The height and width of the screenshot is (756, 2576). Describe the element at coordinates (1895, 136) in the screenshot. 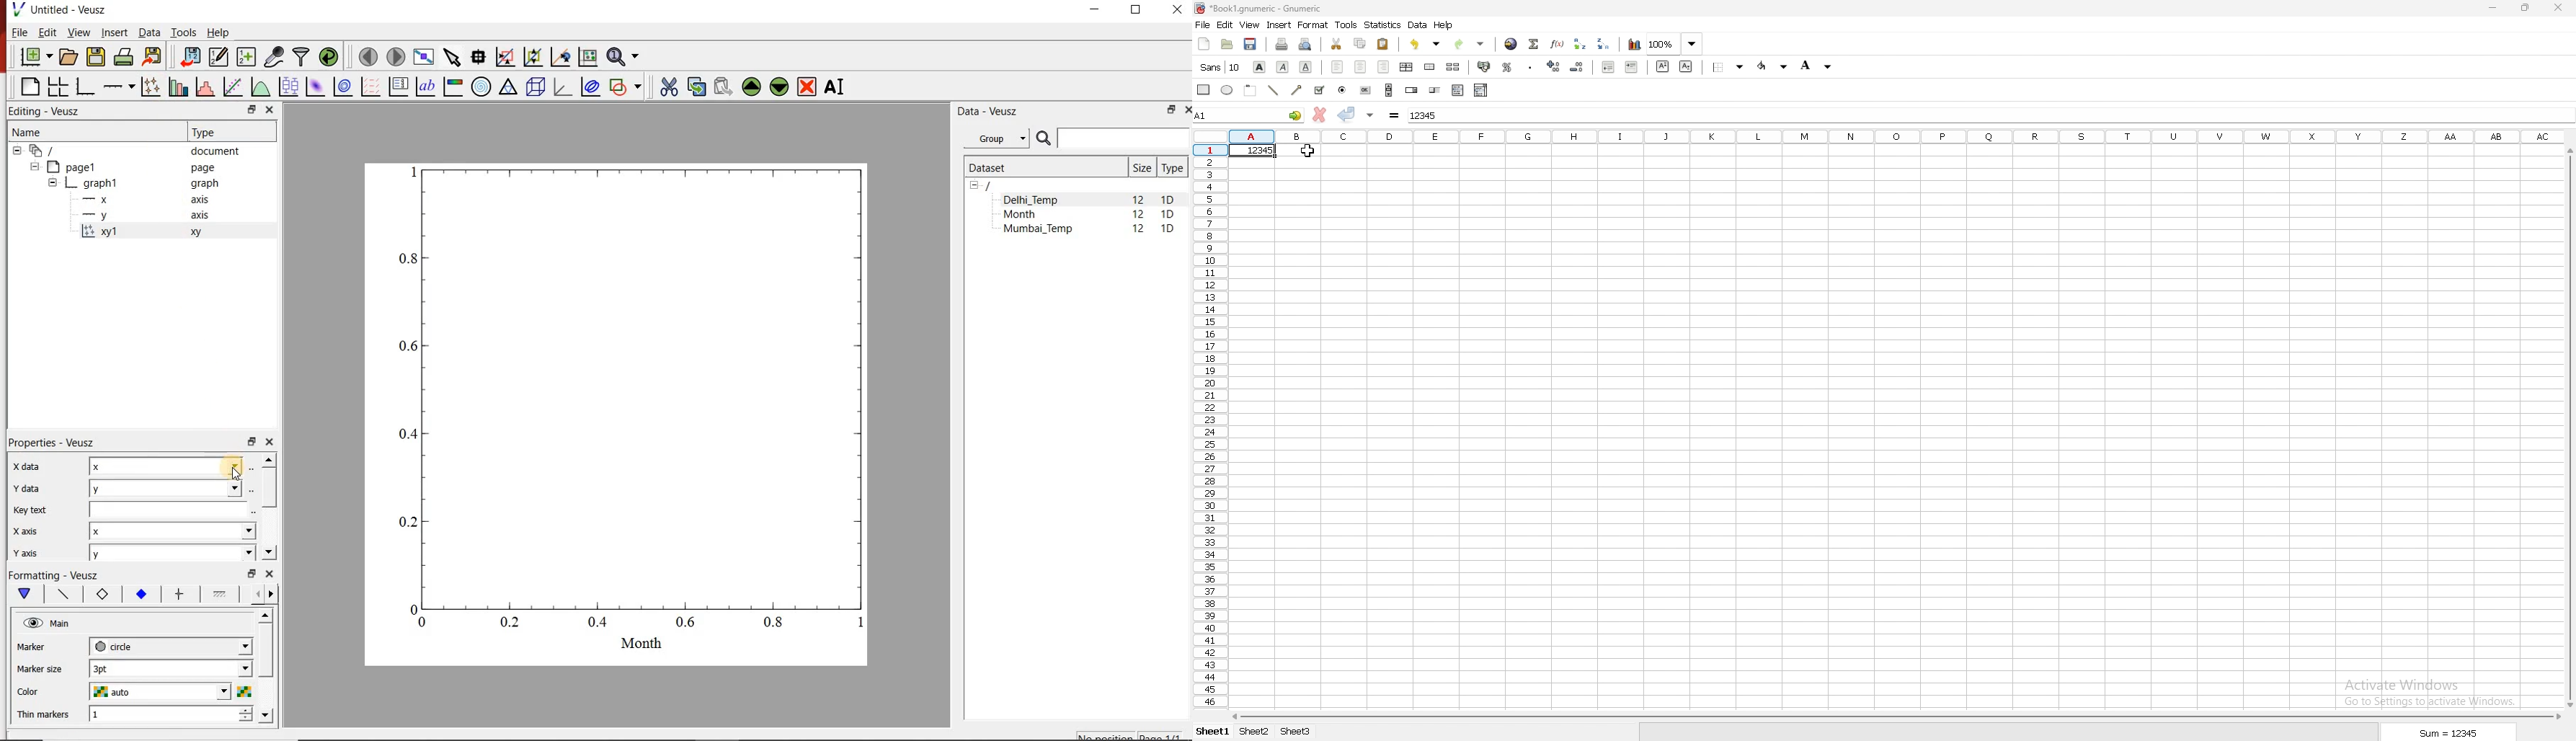

I see `columns` at that location.